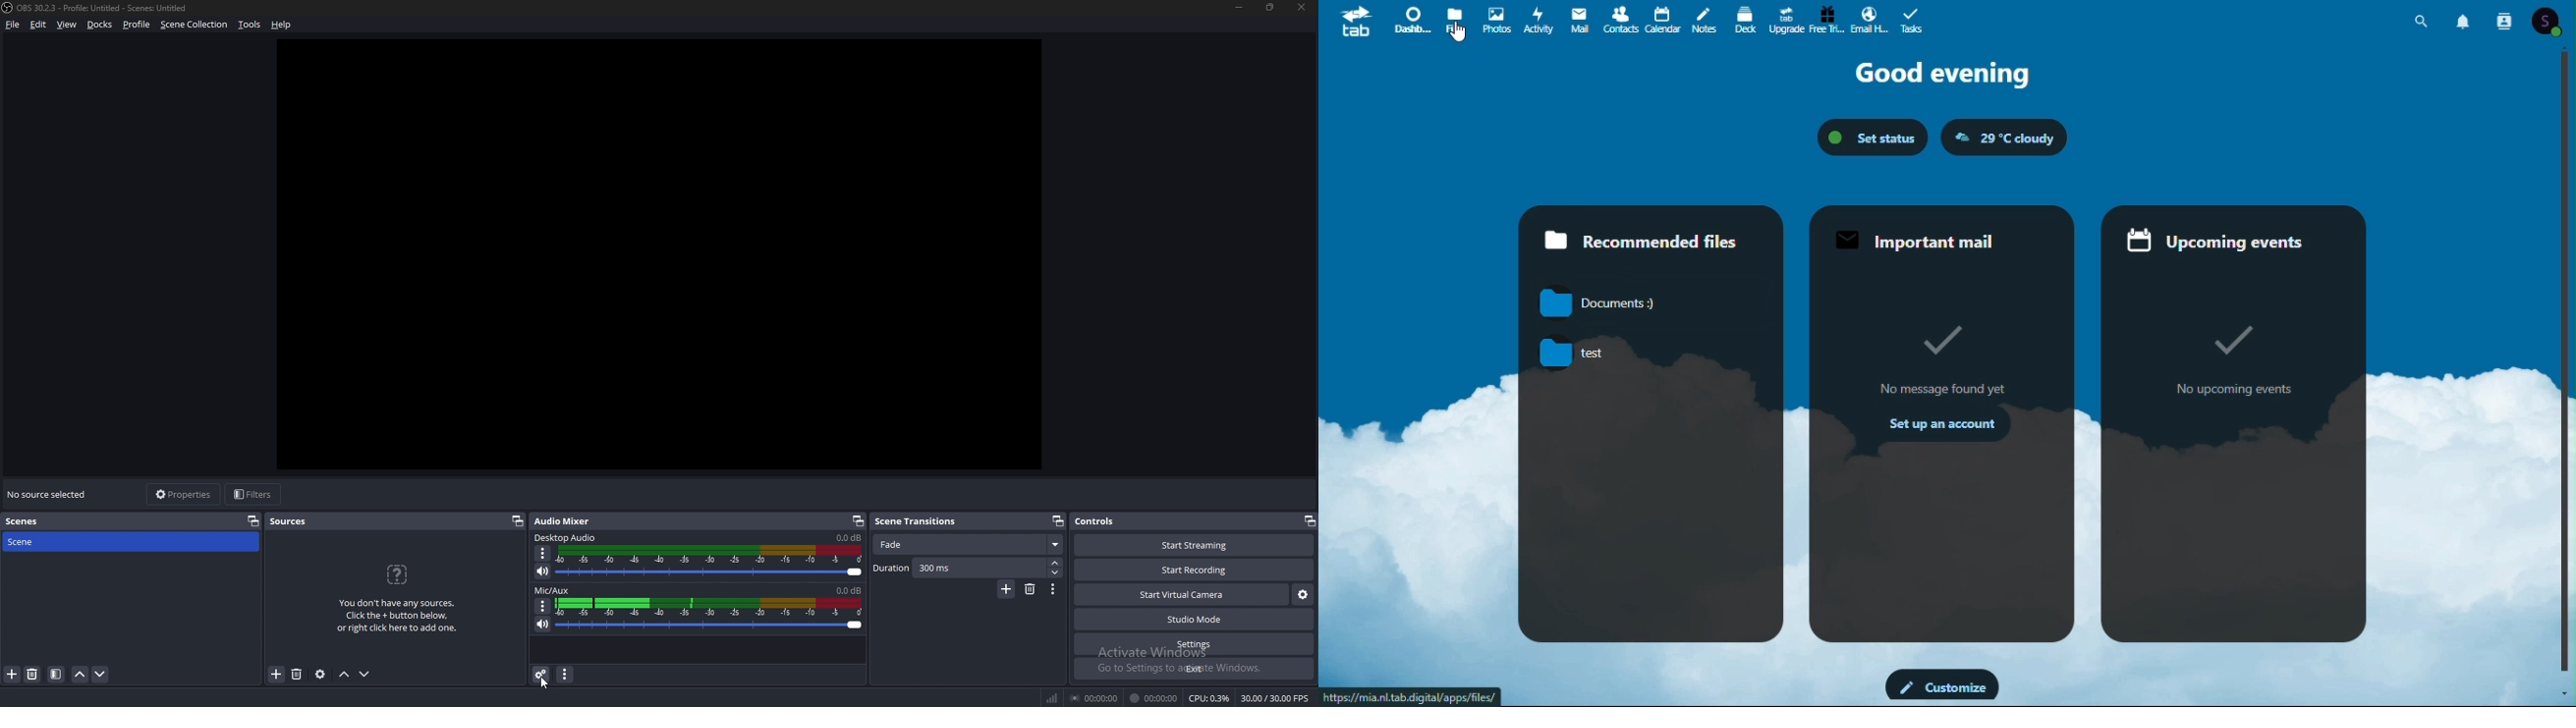 The image size is (2576, 728). Describe the element at coordinates (32, 542) in the screenshot. I see `scene` at that location.